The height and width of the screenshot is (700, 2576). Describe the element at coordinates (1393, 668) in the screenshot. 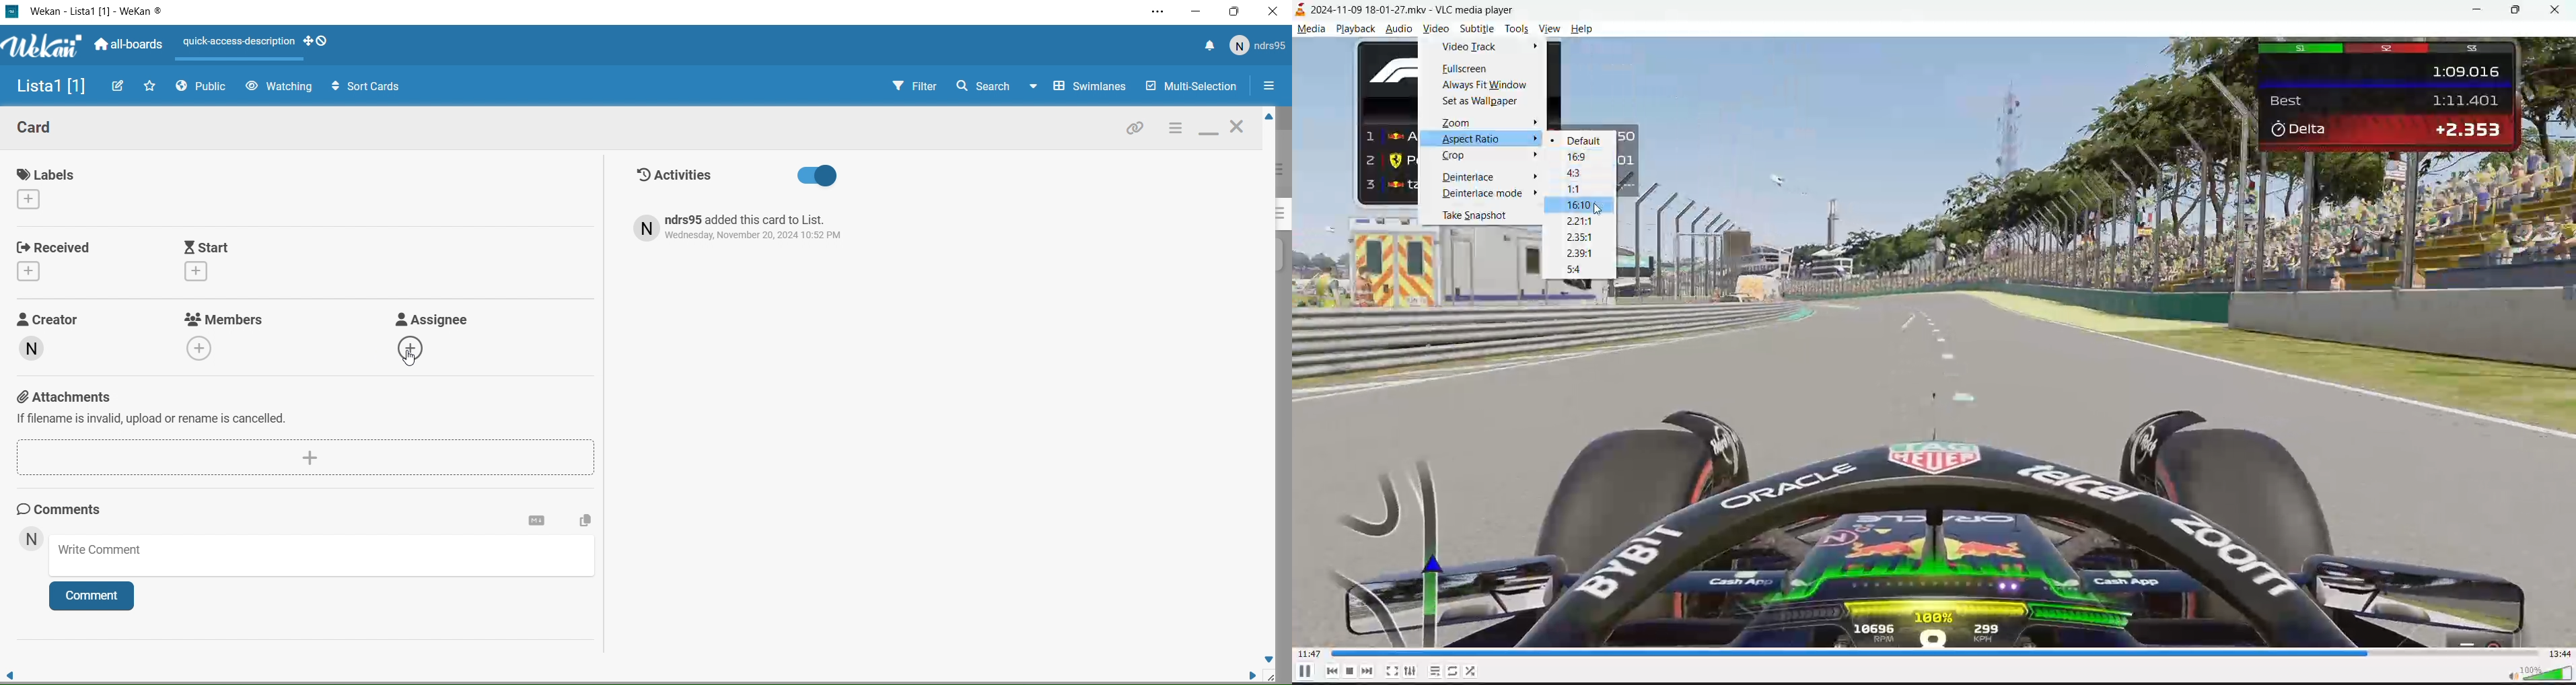

I see `fullscreen` at that location.